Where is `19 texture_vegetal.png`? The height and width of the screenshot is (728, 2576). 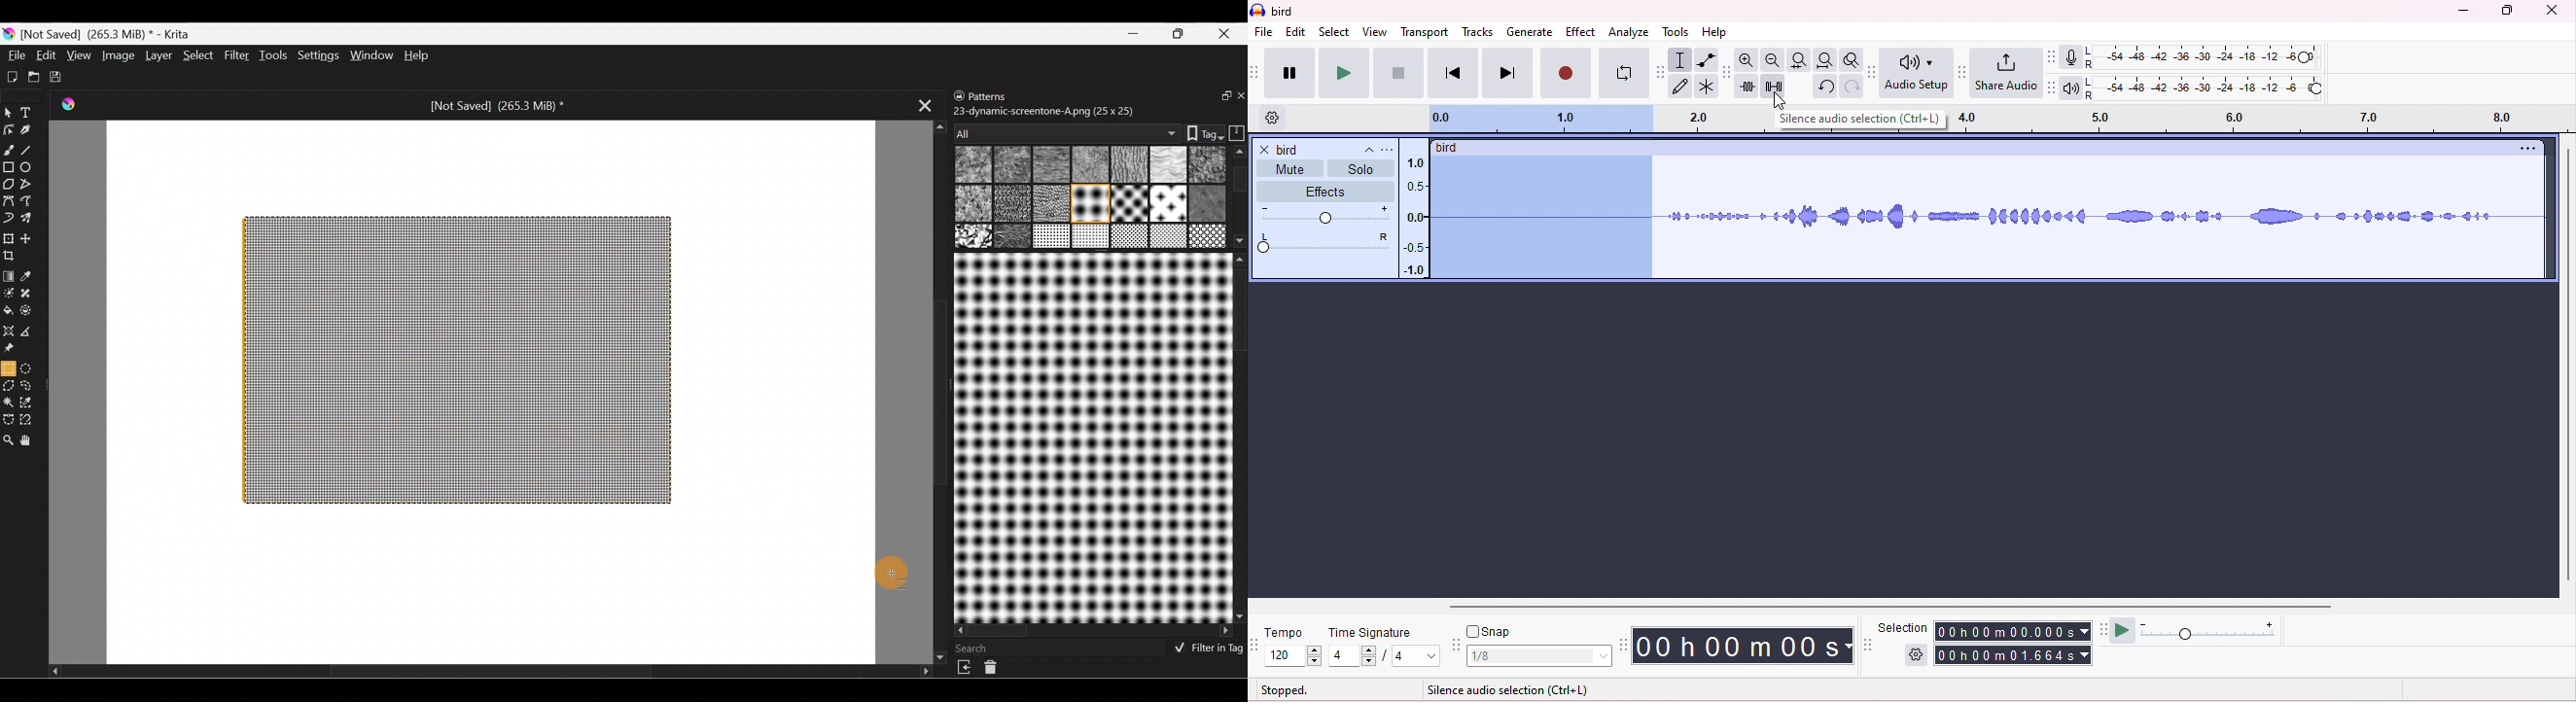
19 texture_vegetal.png is located at coordinates (1209, 238).